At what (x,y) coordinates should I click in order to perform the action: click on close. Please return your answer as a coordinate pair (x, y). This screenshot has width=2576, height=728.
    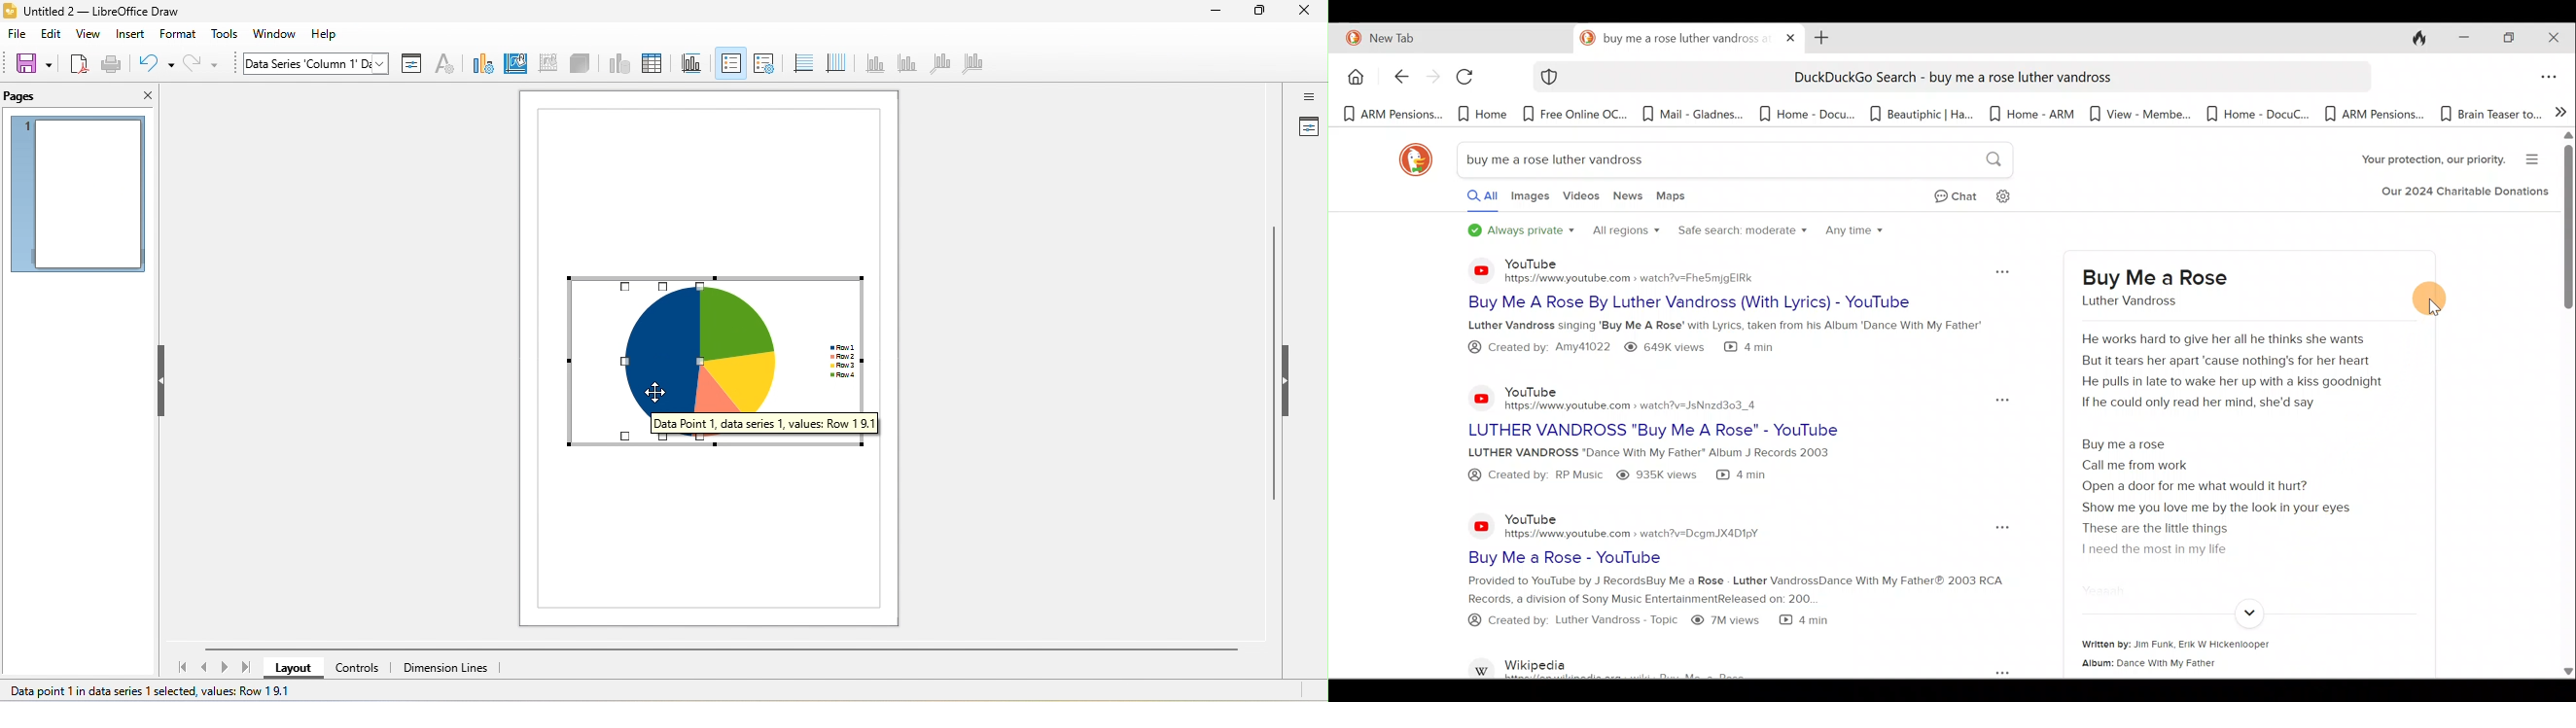
    Looking at the image, I should click on (144, 96).